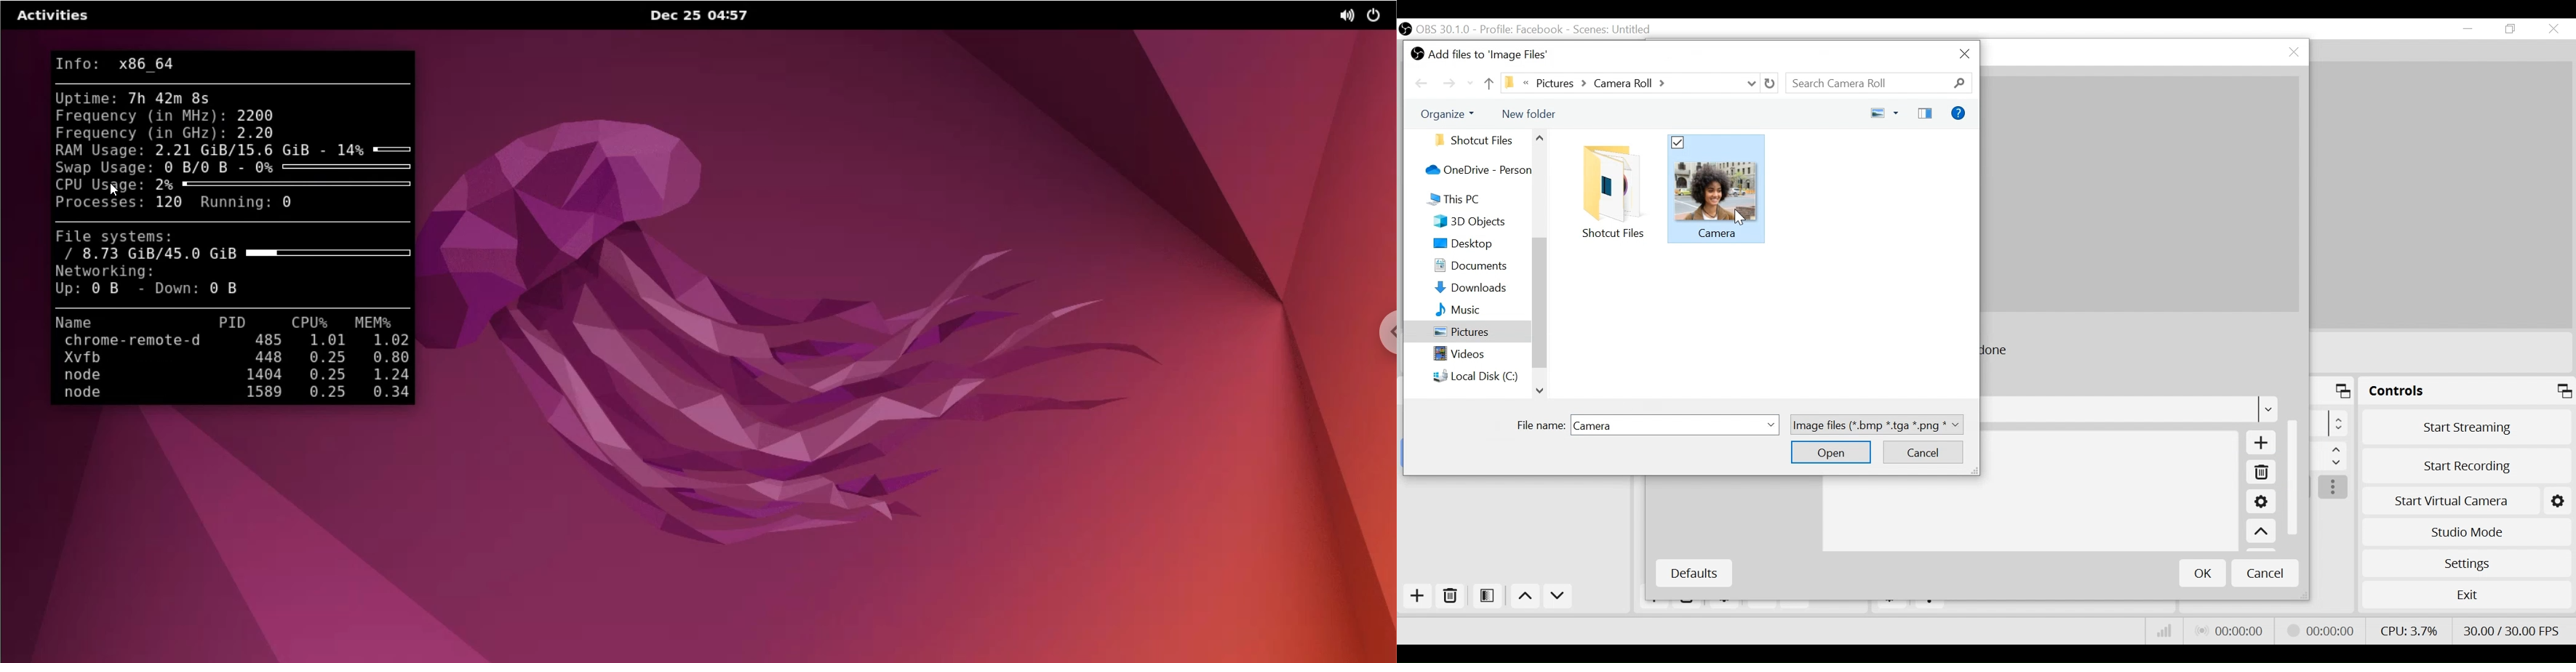 The width and height of the screenshot is (2576, 672). What do you see at coordinates (1528, 114) in the screenshot?
I see `New Folder` at bounding box center [1528, 114].